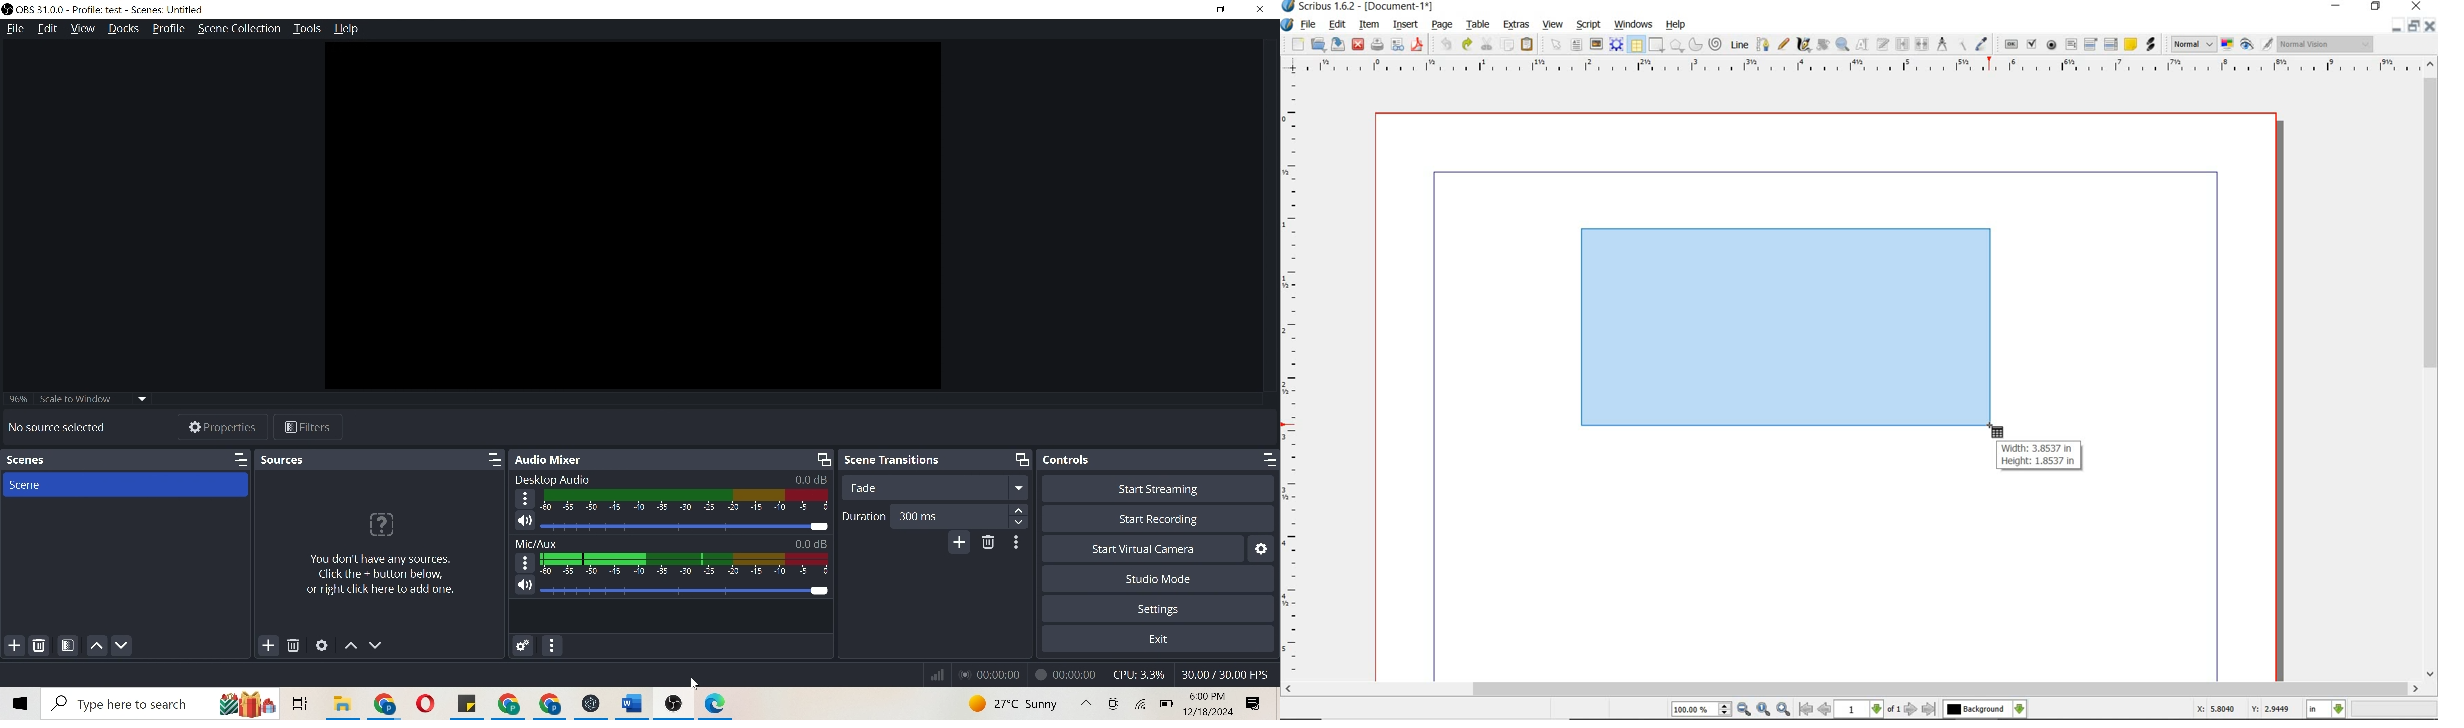  I want to click on ruler, so click(1293, 377).